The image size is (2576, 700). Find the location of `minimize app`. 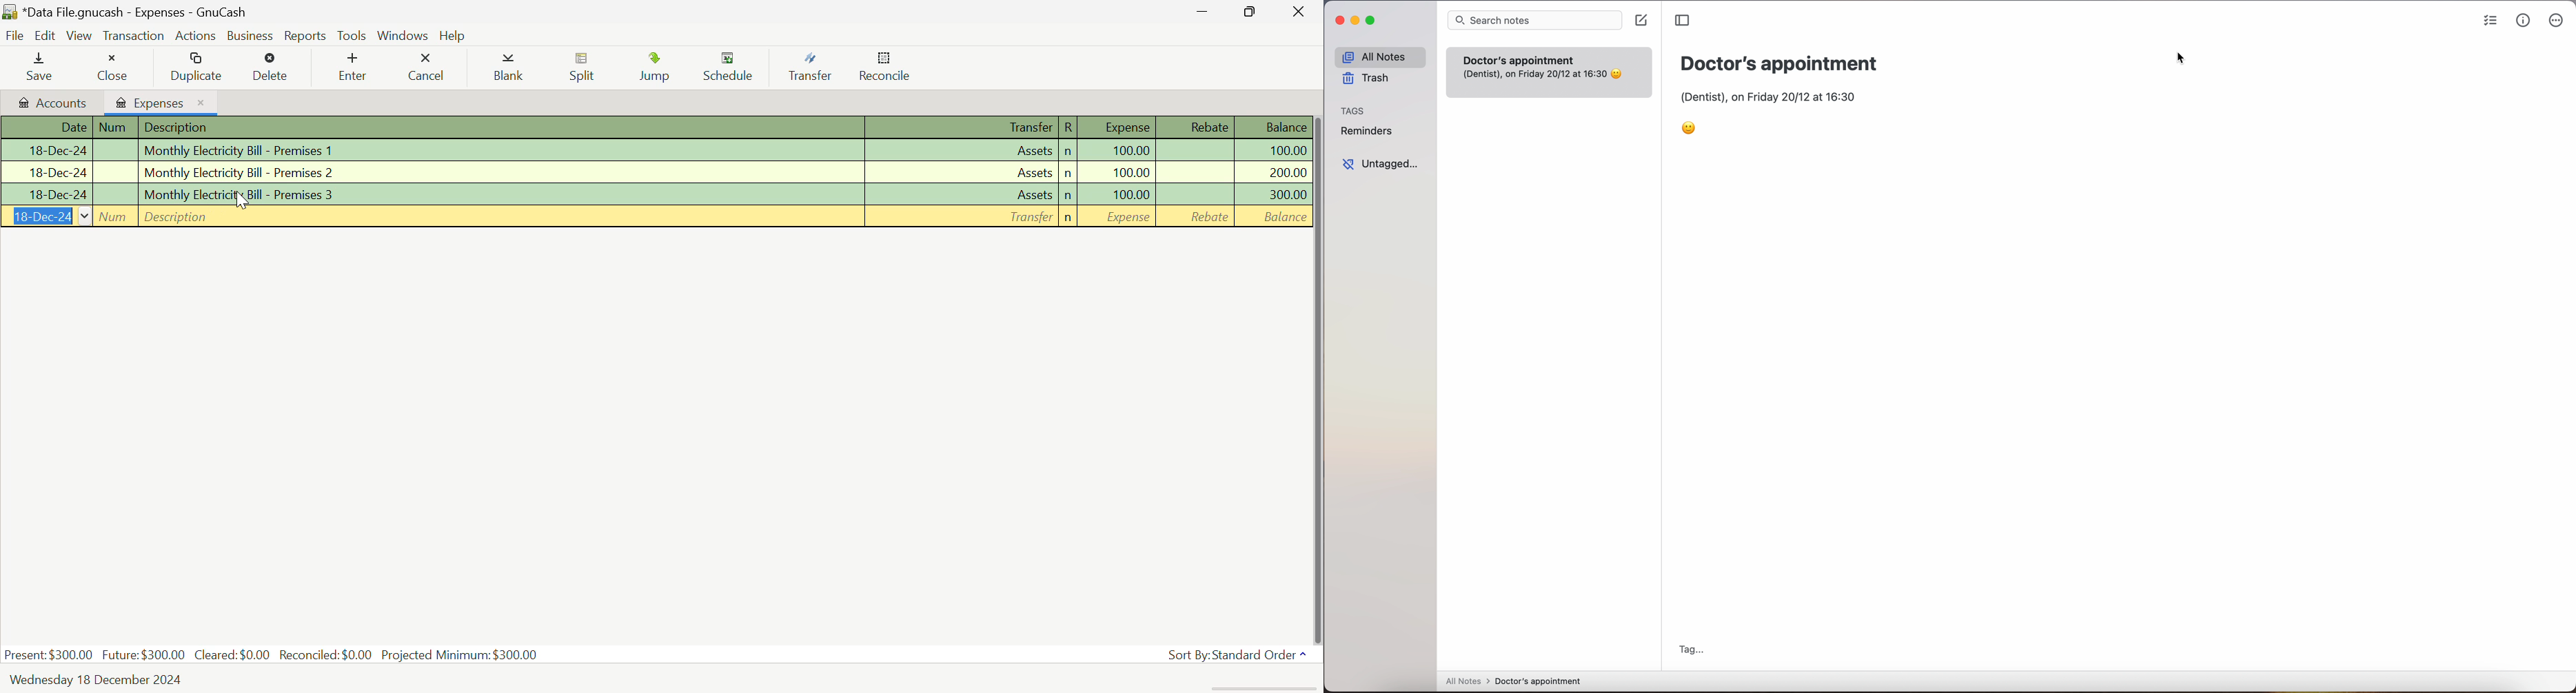

minimize app is located at coordinates (1356, 21).